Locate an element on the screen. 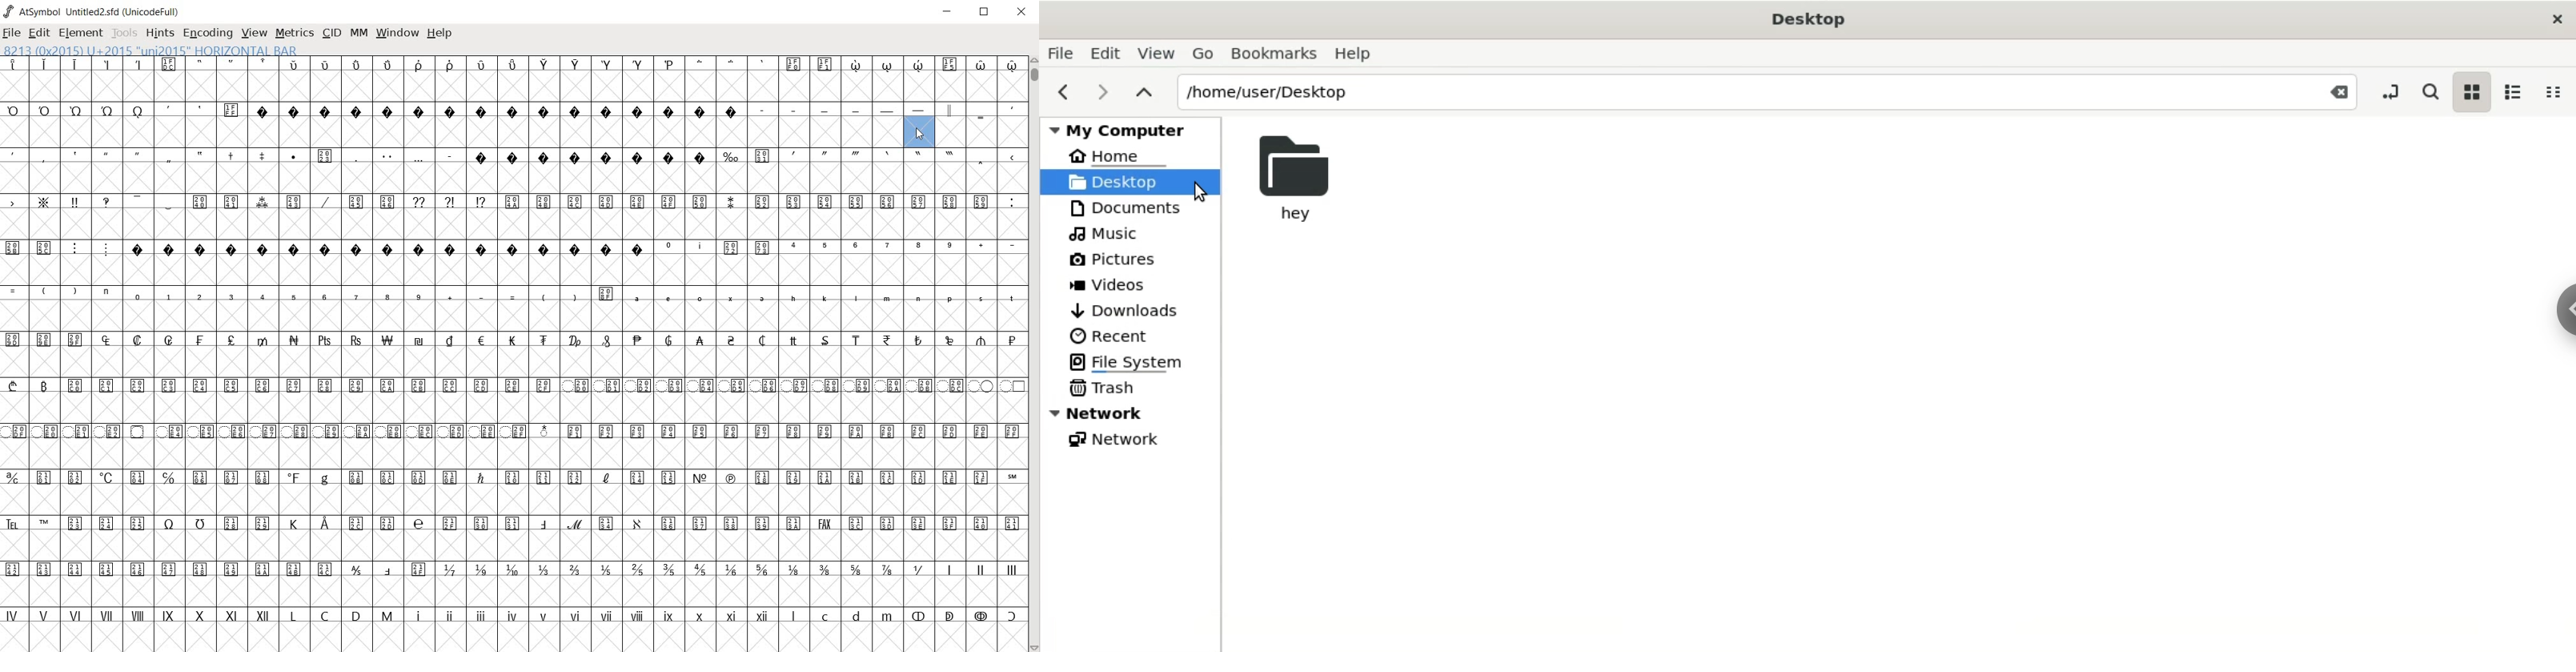 The height and width of the screenshot is (672, 2576). search is located at coordinates (2433, 91).